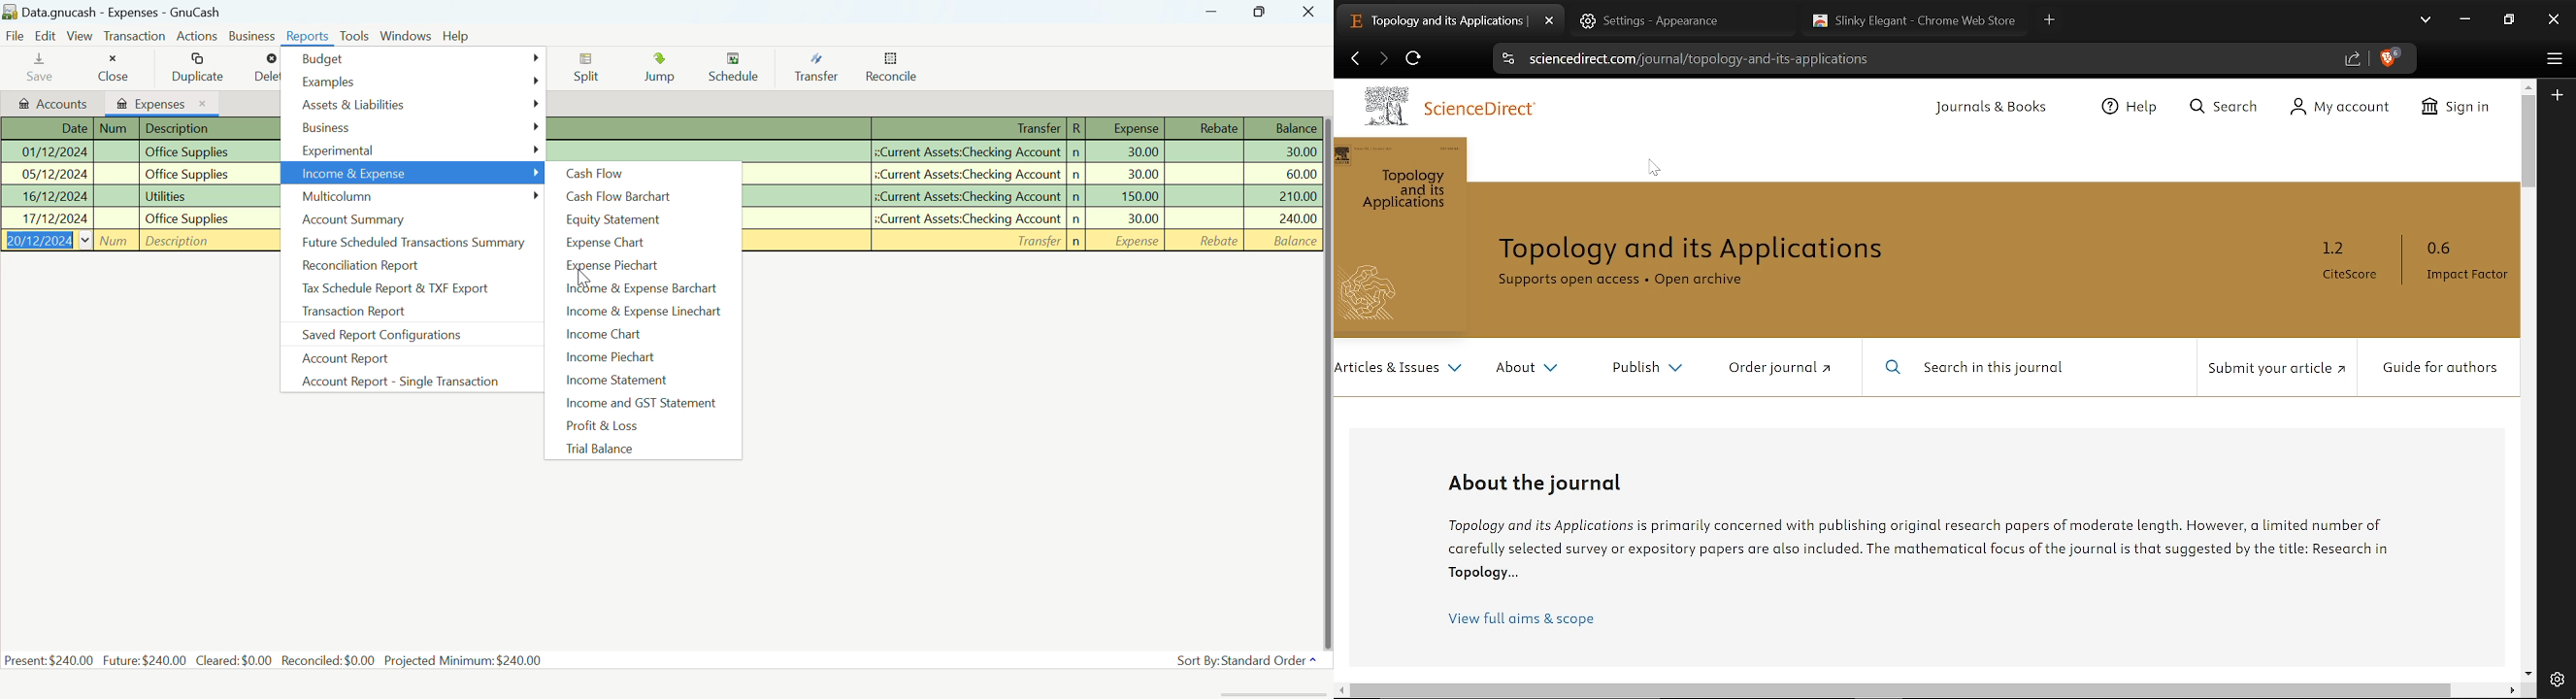 The image size is (2576, 700). Describe the element at coordinates (405, 263) in the screenshot. I see `Reconciliation Report` at that location.